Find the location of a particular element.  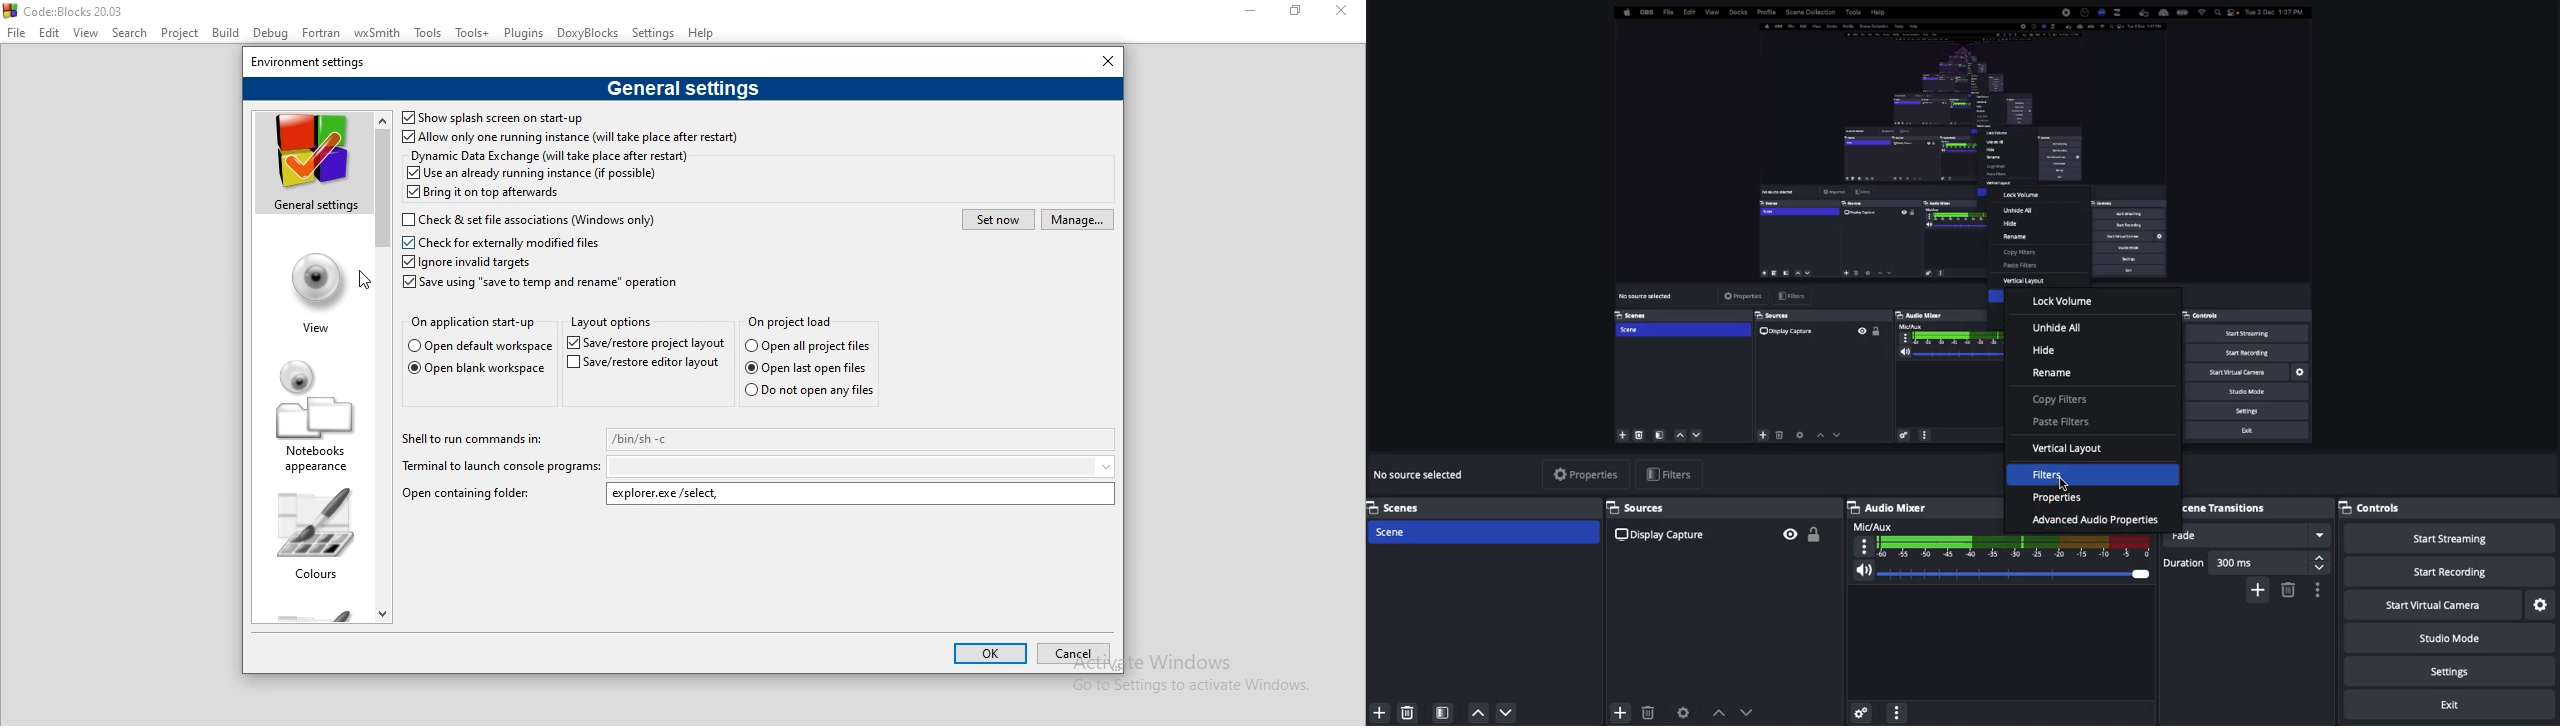

On application start-up is located at coordinates (474, 323).